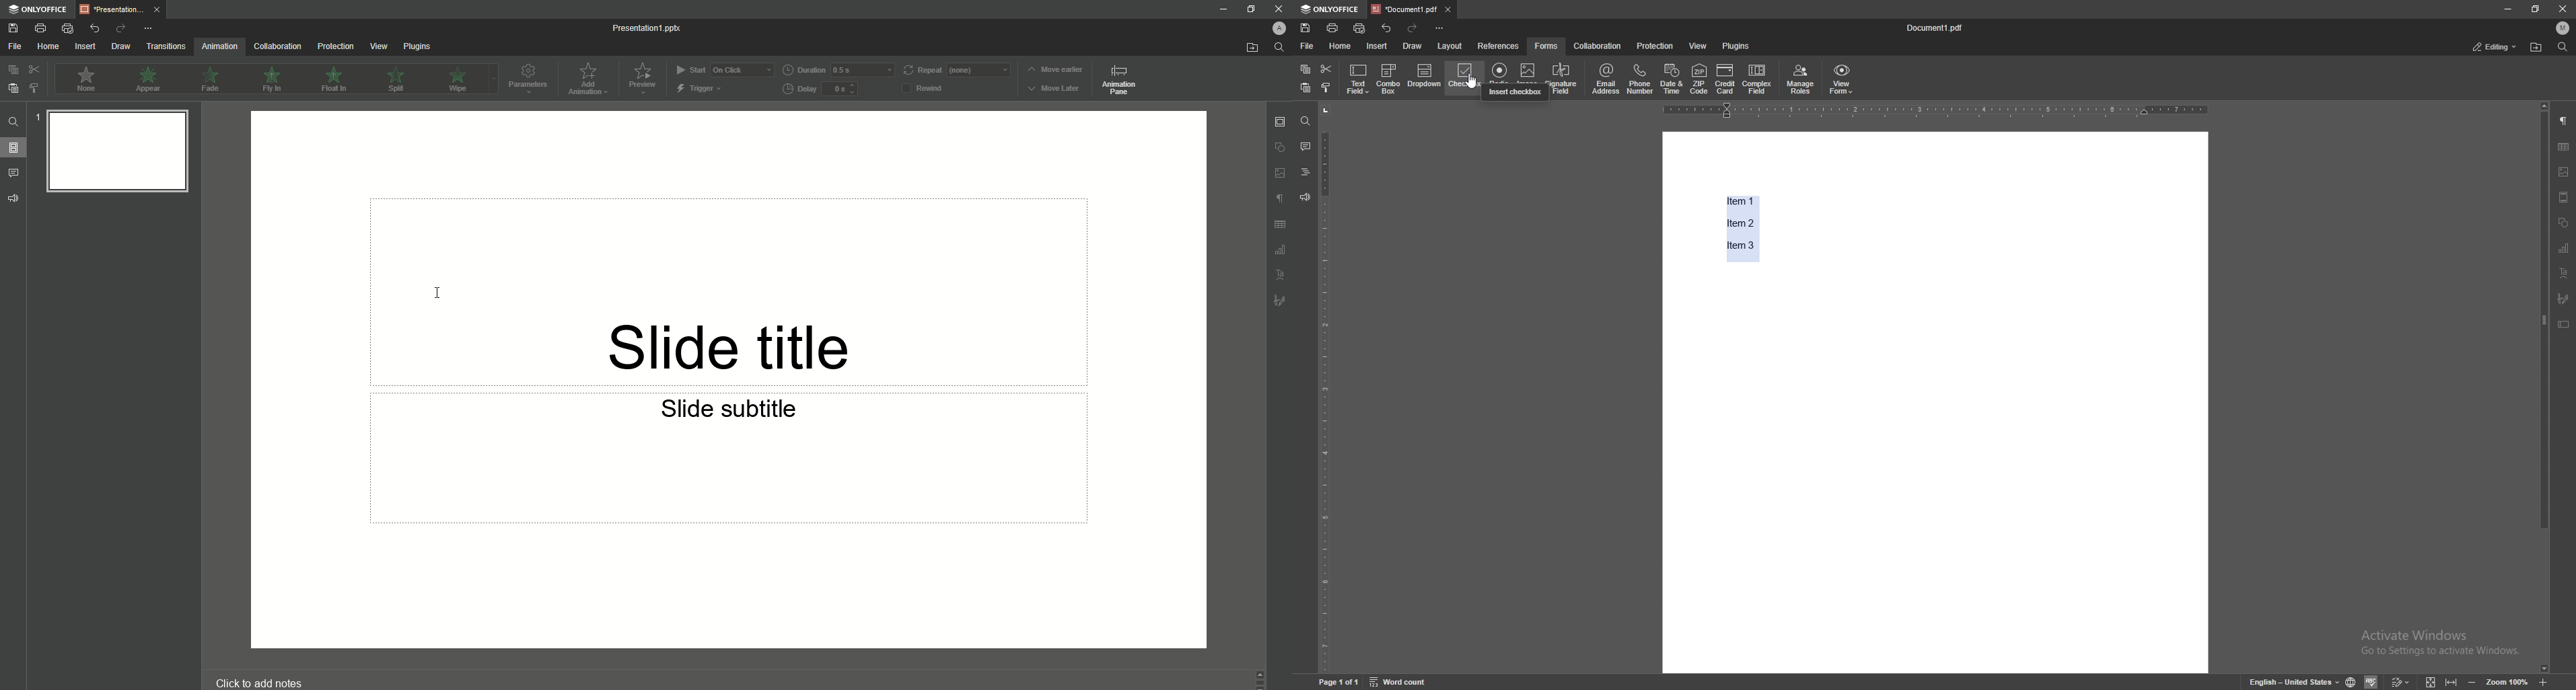 This screenshot has width=2576, height=700. I want to click on collaboration, so click(1596, 45).